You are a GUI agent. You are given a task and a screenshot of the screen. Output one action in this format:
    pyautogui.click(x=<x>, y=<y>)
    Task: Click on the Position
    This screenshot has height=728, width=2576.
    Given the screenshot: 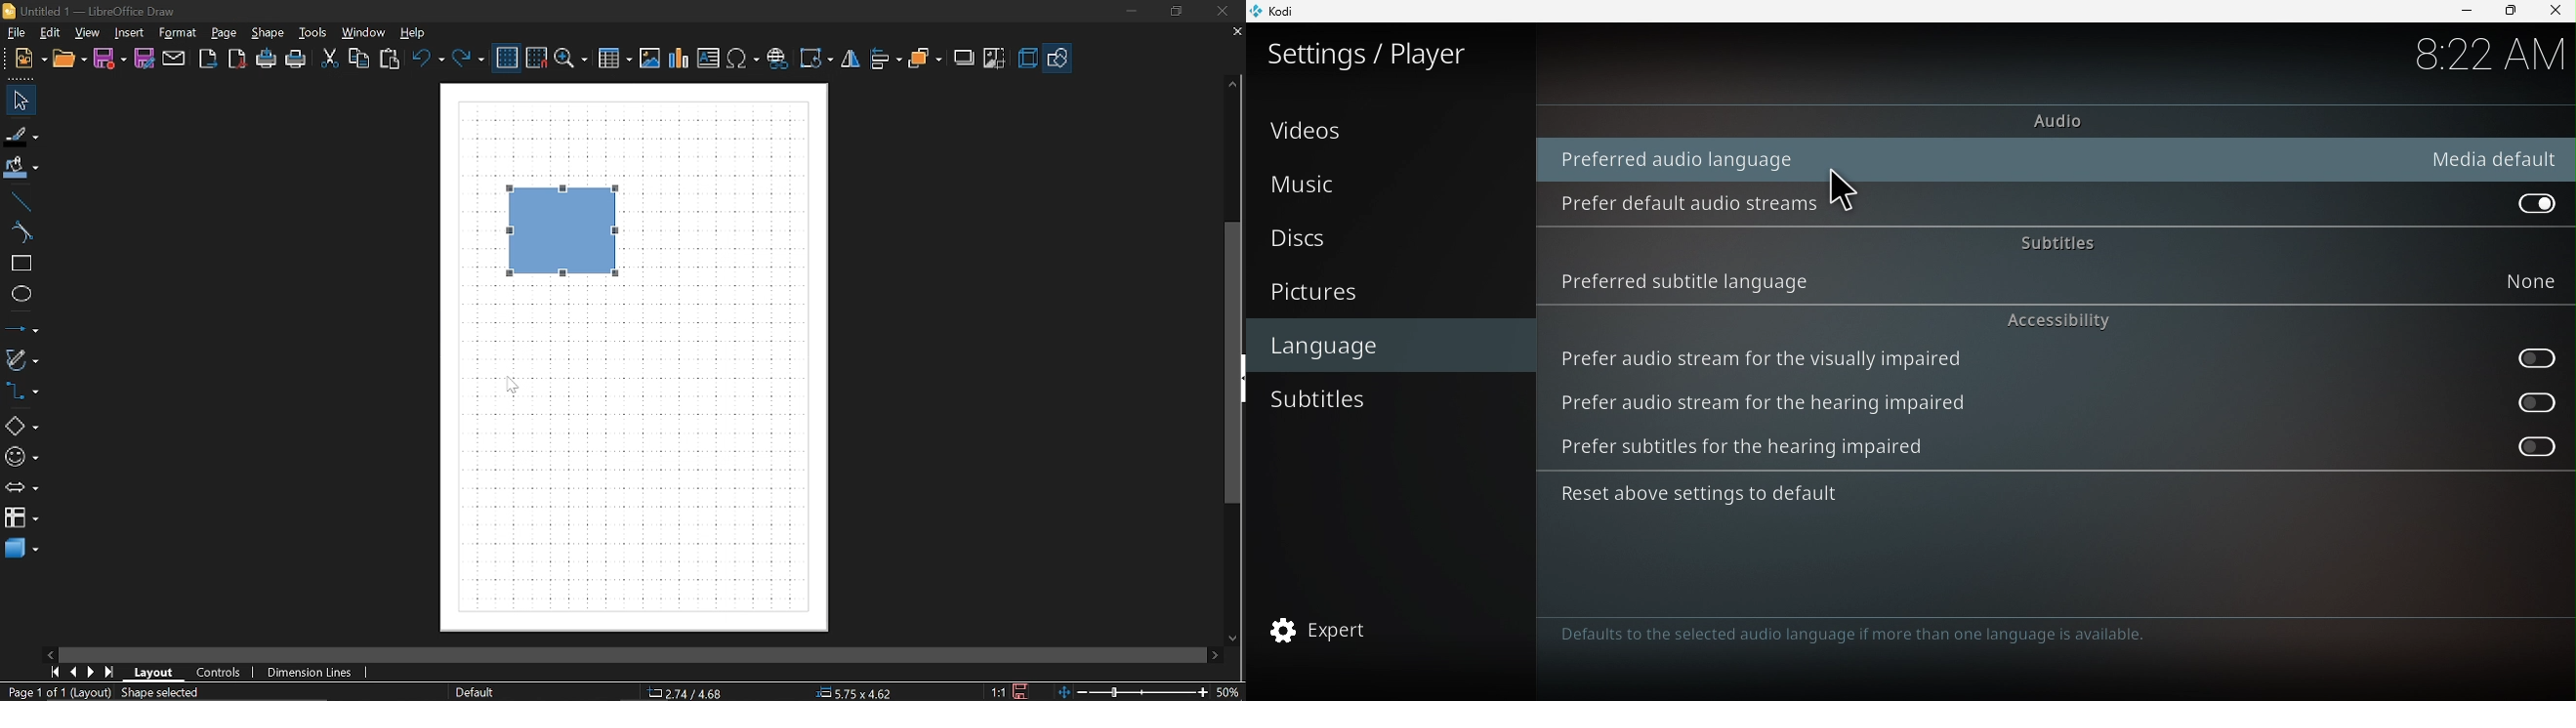 What is the action you would take?
    pyautogui.click(x=851, y=692)
    